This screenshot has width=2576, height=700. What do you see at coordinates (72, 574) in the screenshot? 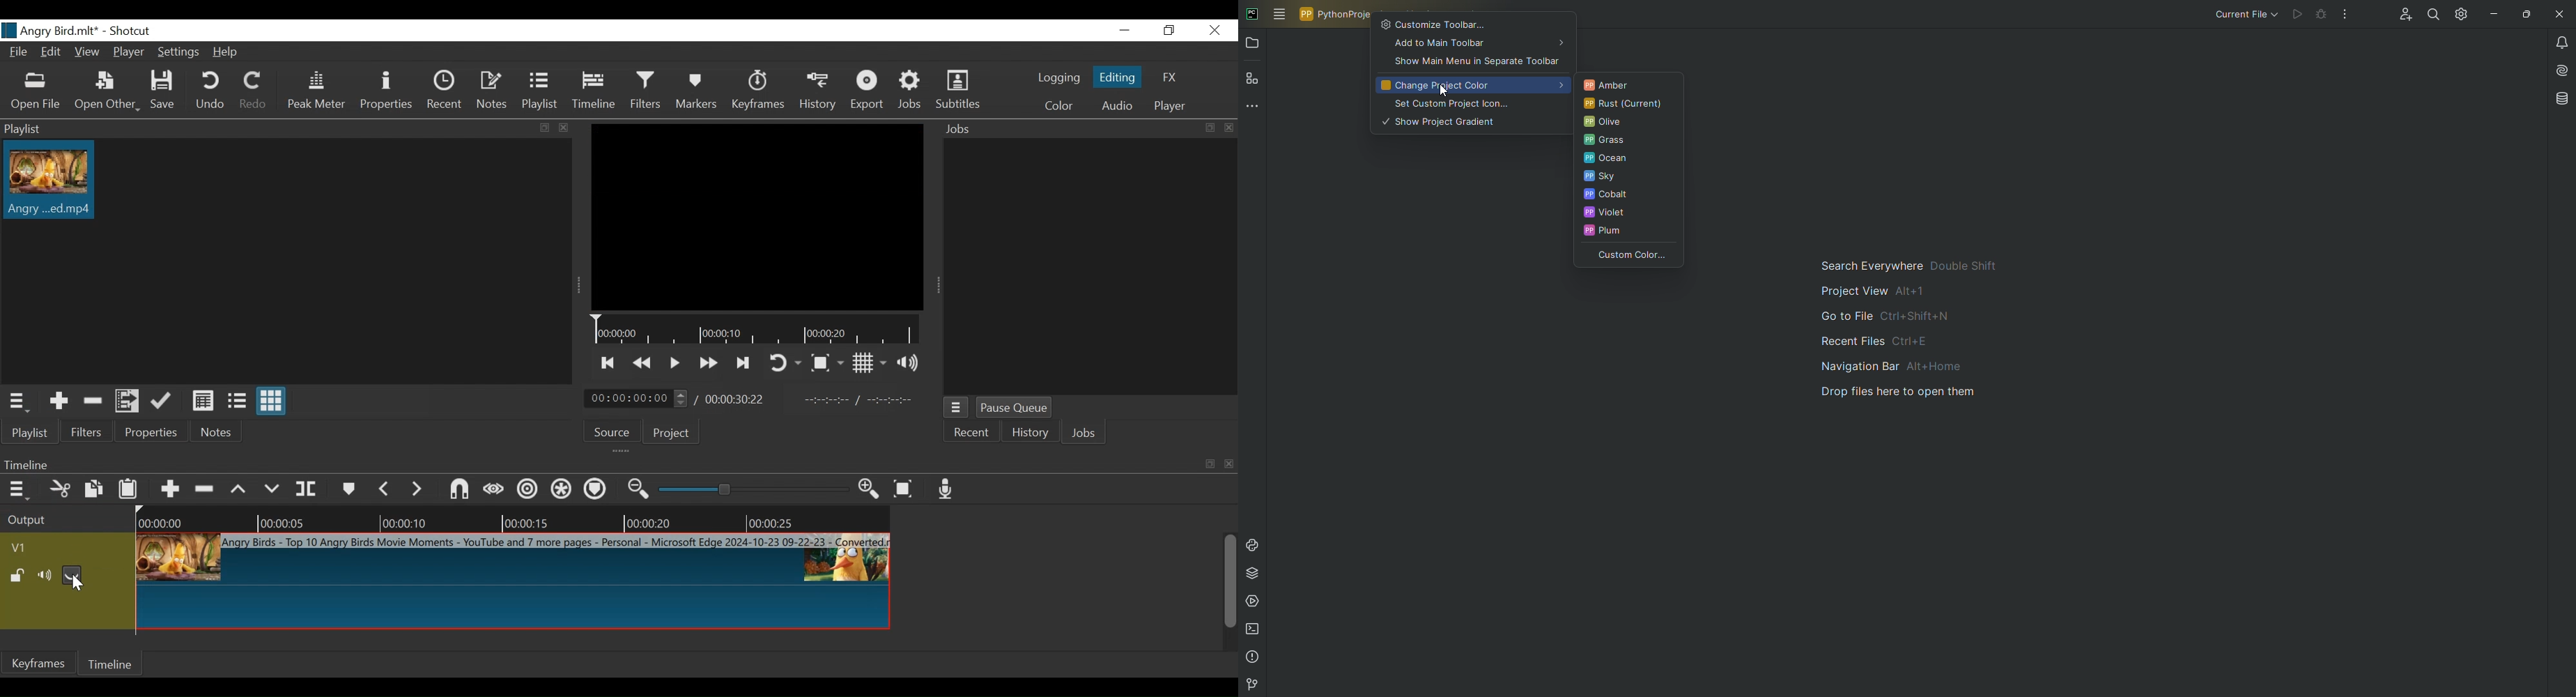
I see `Hide` at bounding box center [72, 574].